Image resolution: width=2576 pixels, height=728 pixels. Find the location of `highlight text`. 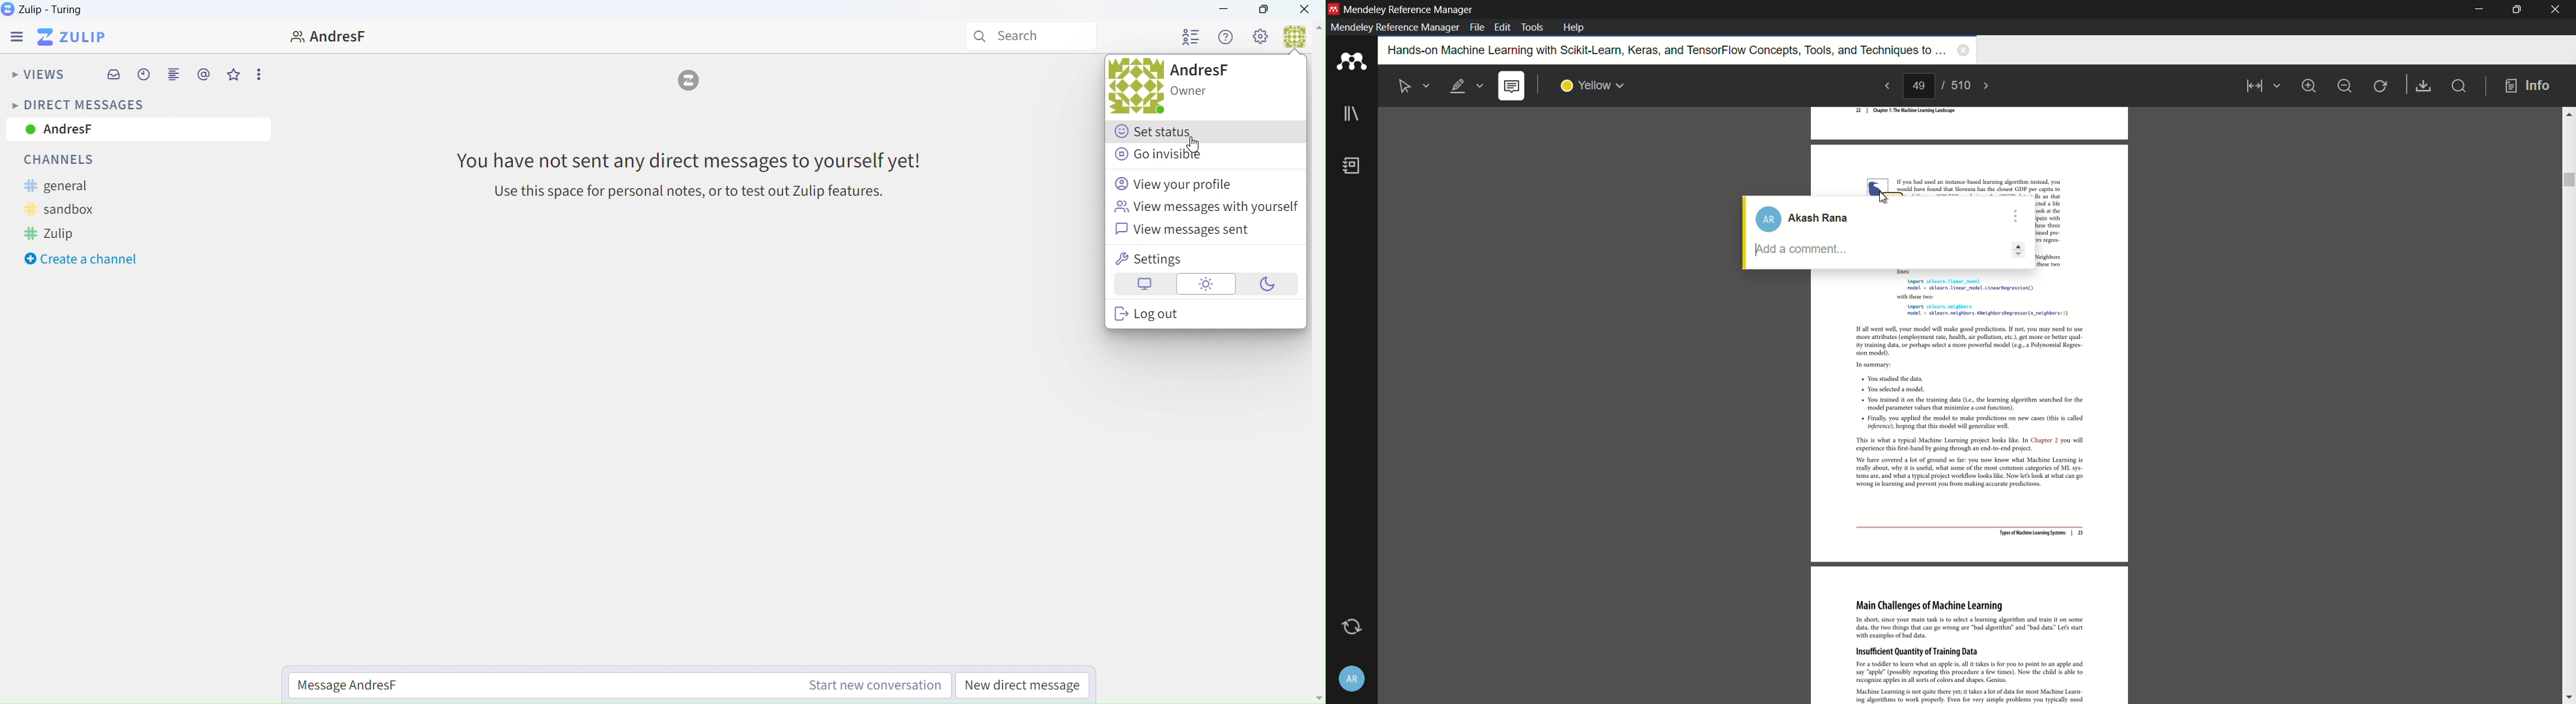

highlight text is located at coordinates (1467, 86).